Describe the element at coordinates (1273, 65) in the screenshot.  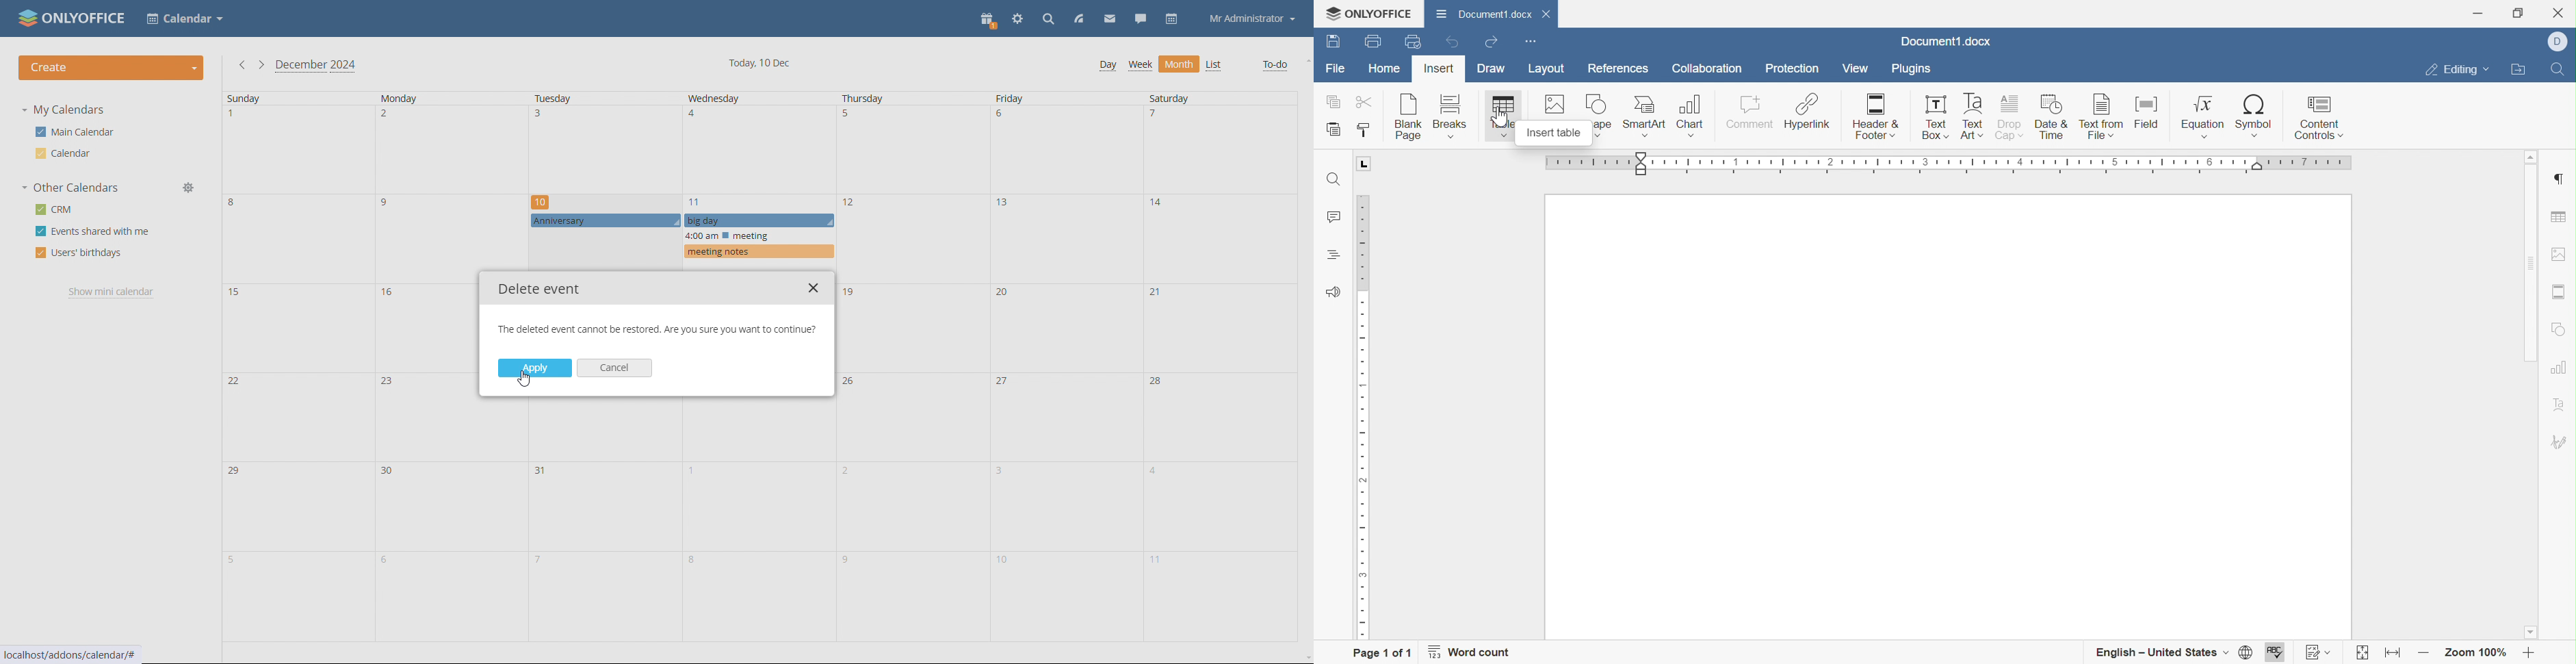
I see `to-do` at that location.